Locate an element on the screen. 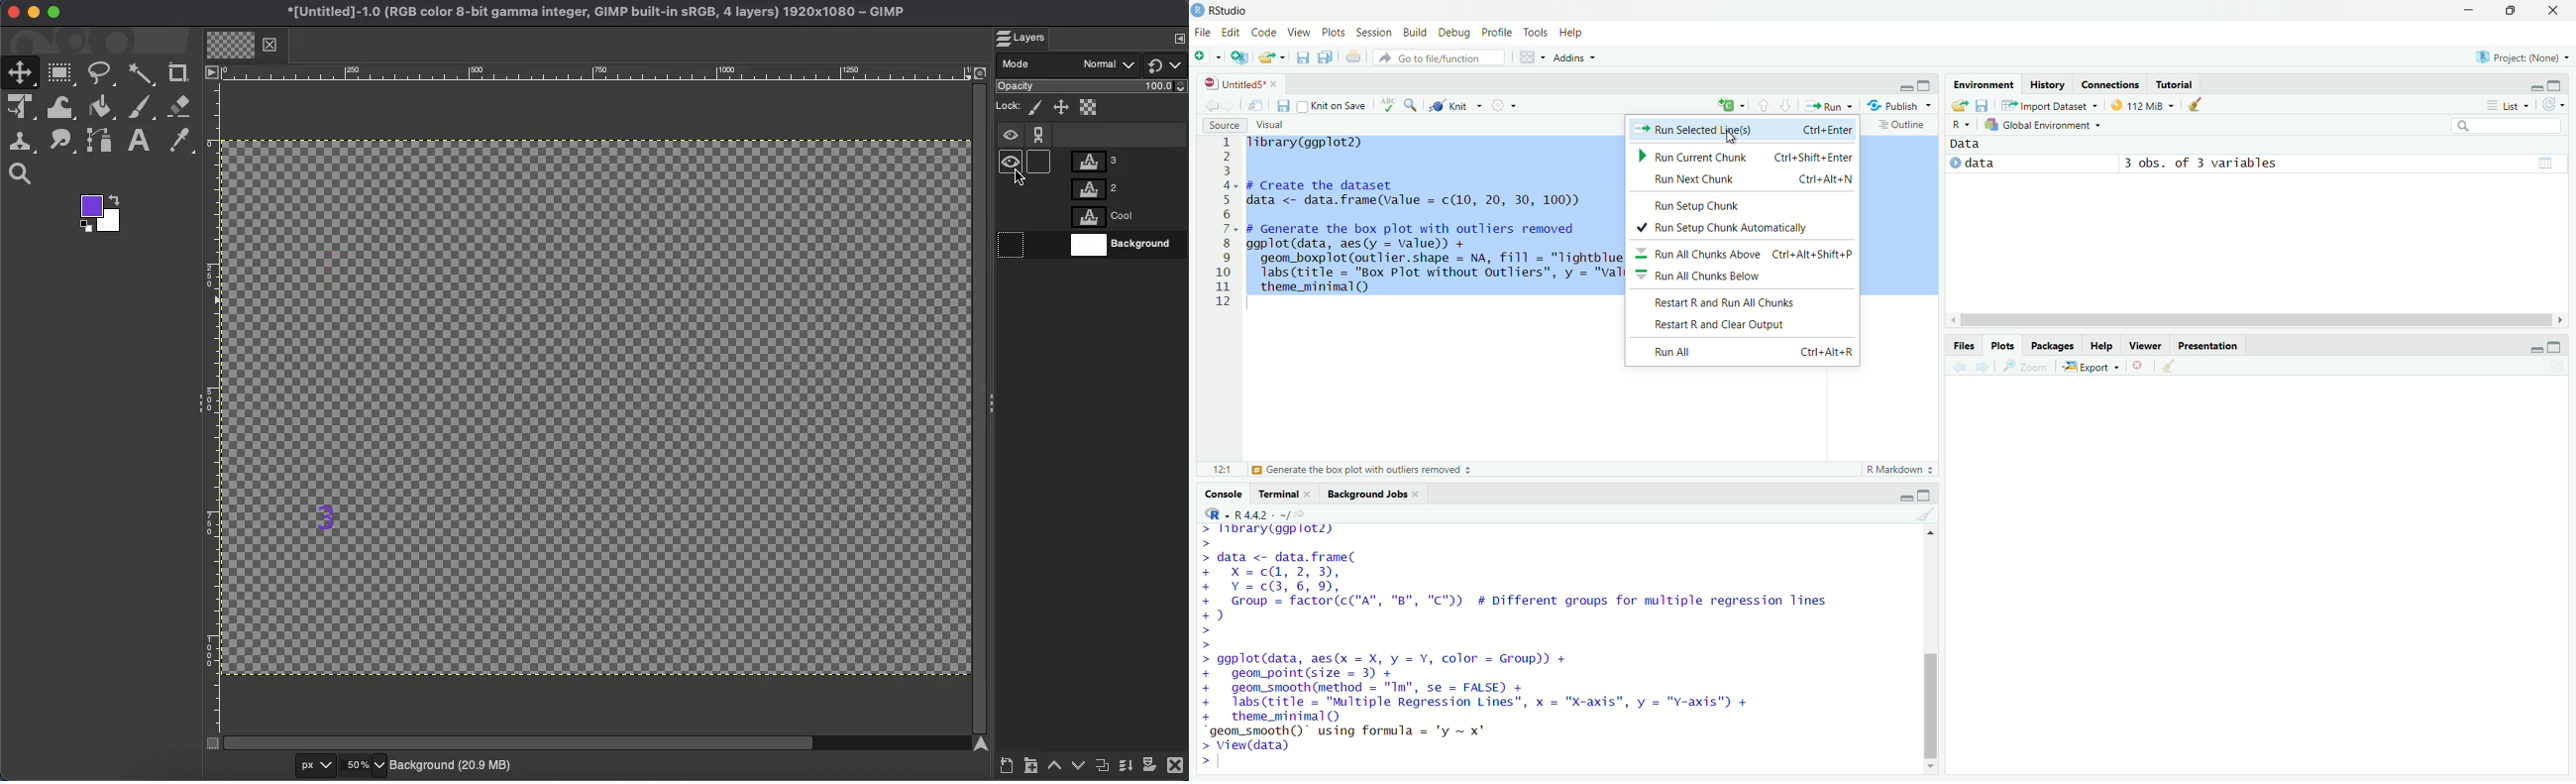 The image size is (2576, 784). Packages is located at coordinates (2051, 345).